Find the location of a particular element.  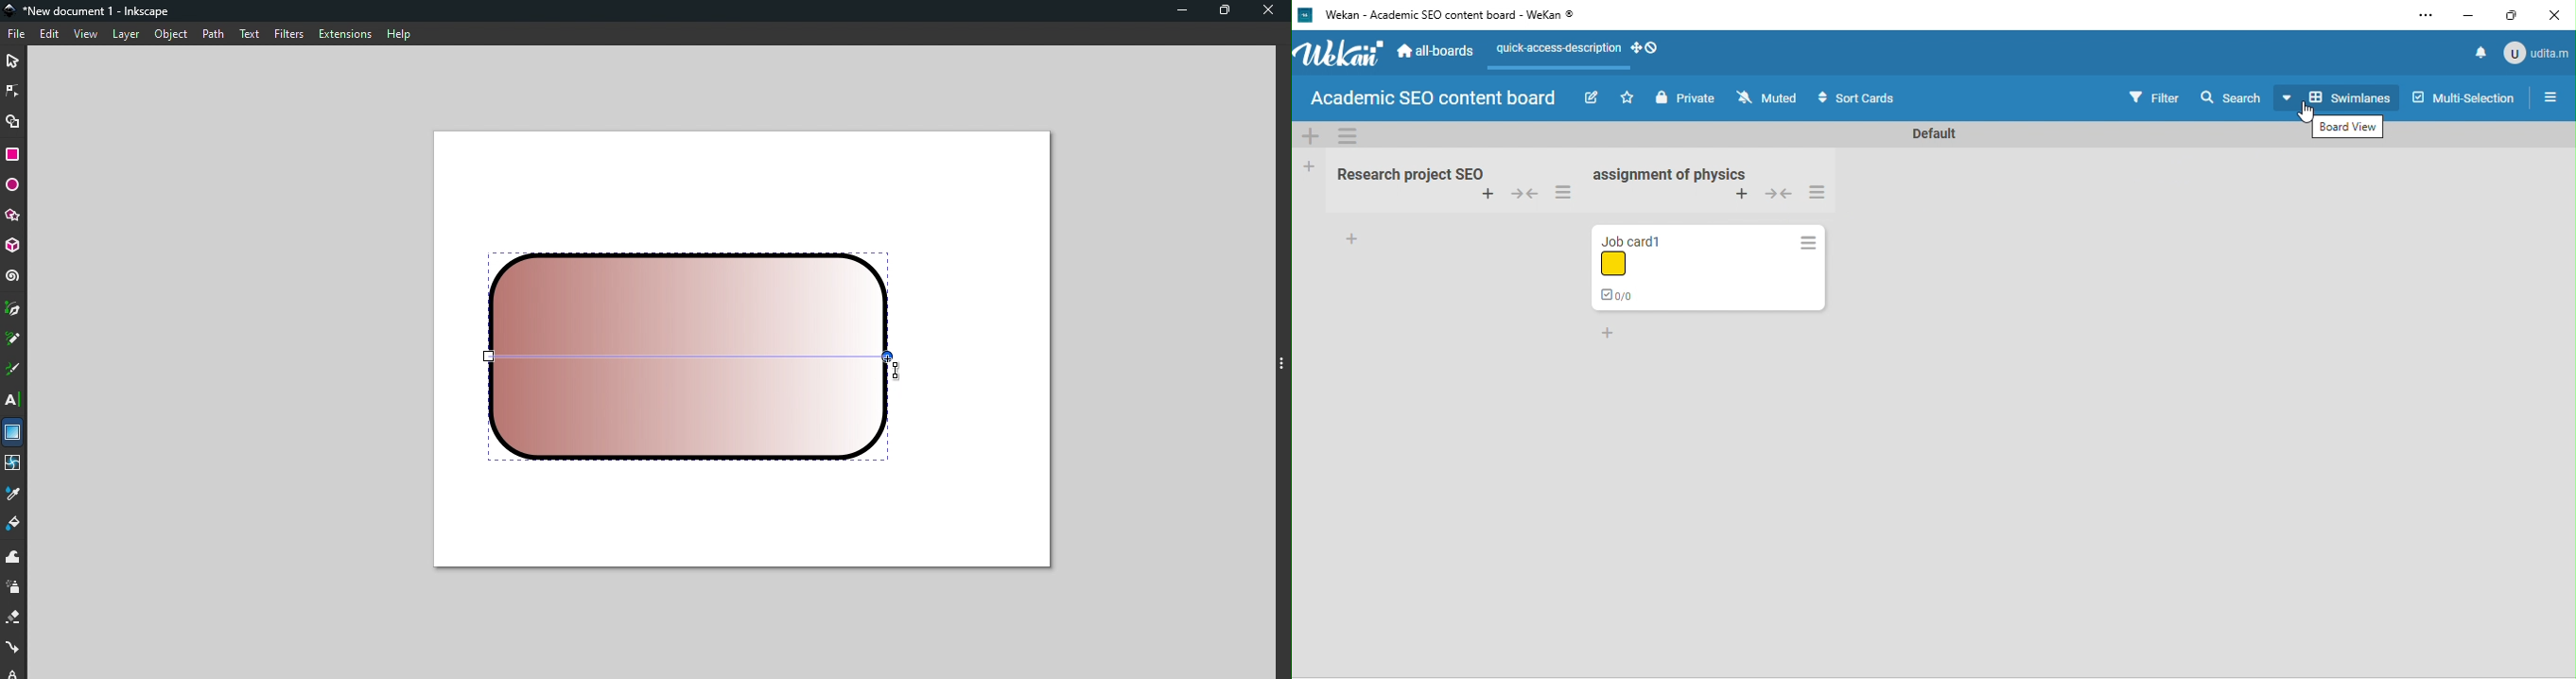

show desktop drag handles is located at coordinates (1645, 52).